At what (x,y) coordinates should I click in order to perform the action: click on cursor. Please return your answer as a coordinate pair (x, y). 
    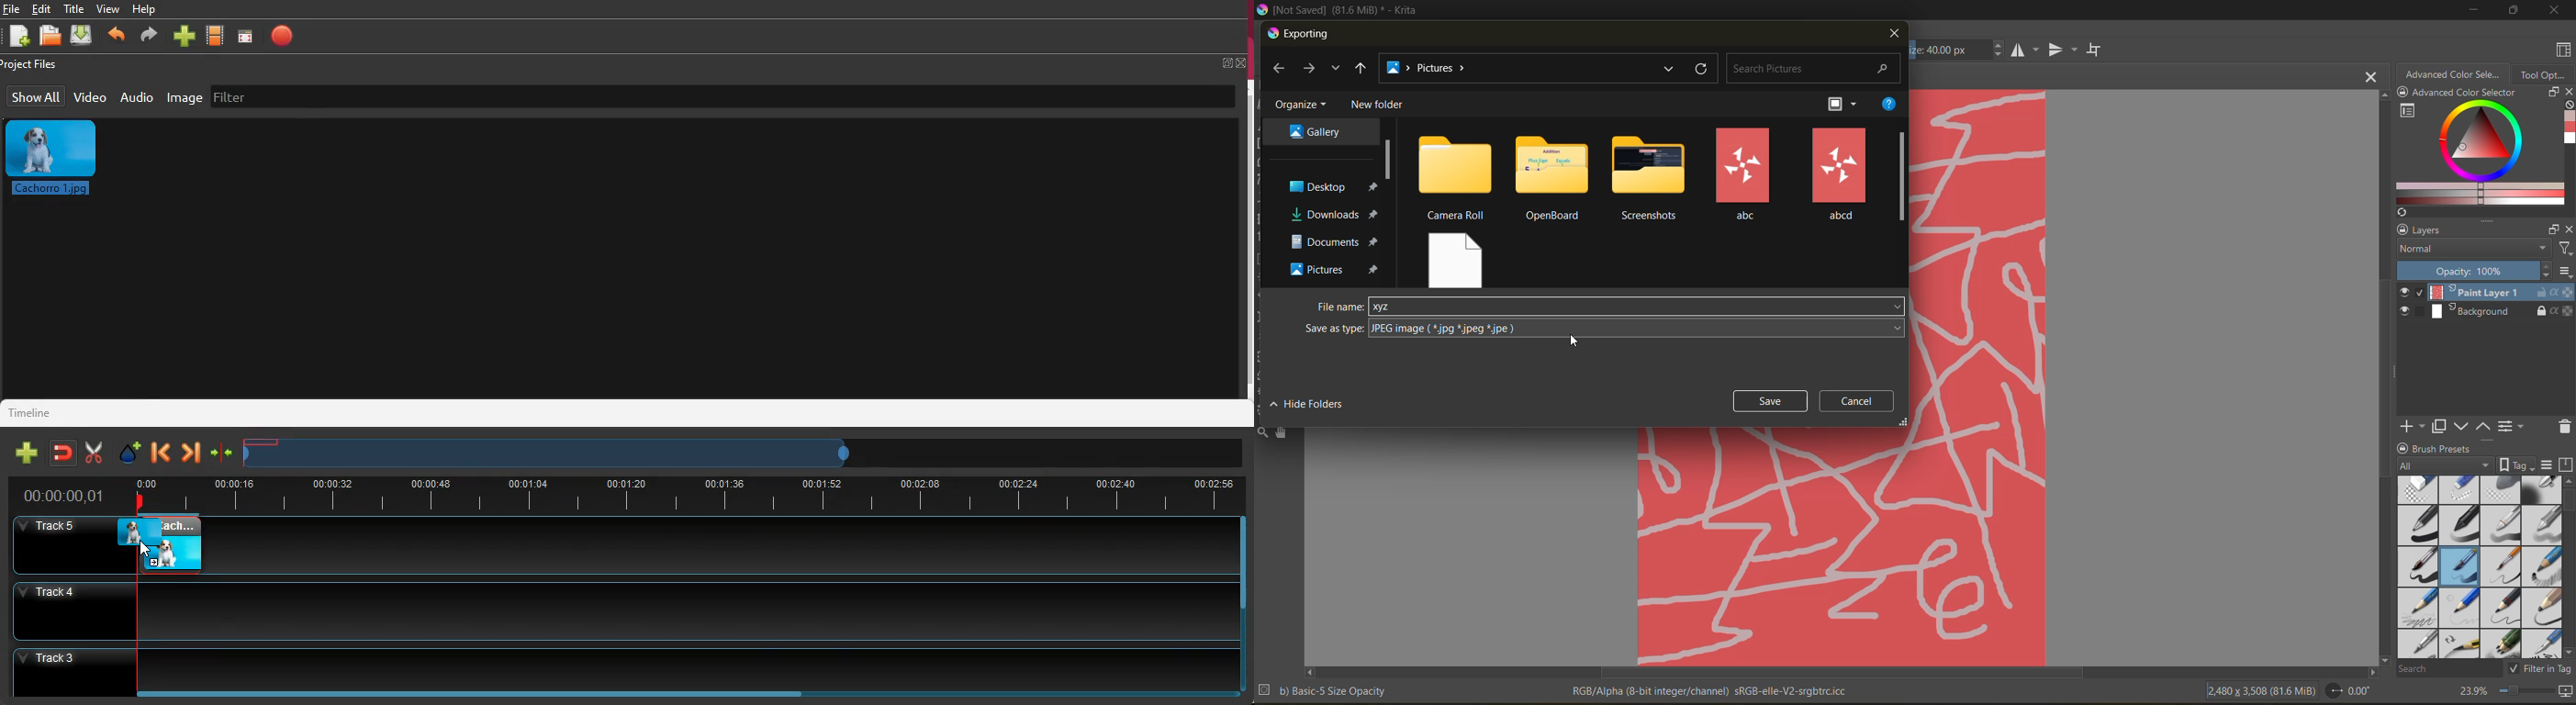
    Looking at the image, I should click on (1579, 341).